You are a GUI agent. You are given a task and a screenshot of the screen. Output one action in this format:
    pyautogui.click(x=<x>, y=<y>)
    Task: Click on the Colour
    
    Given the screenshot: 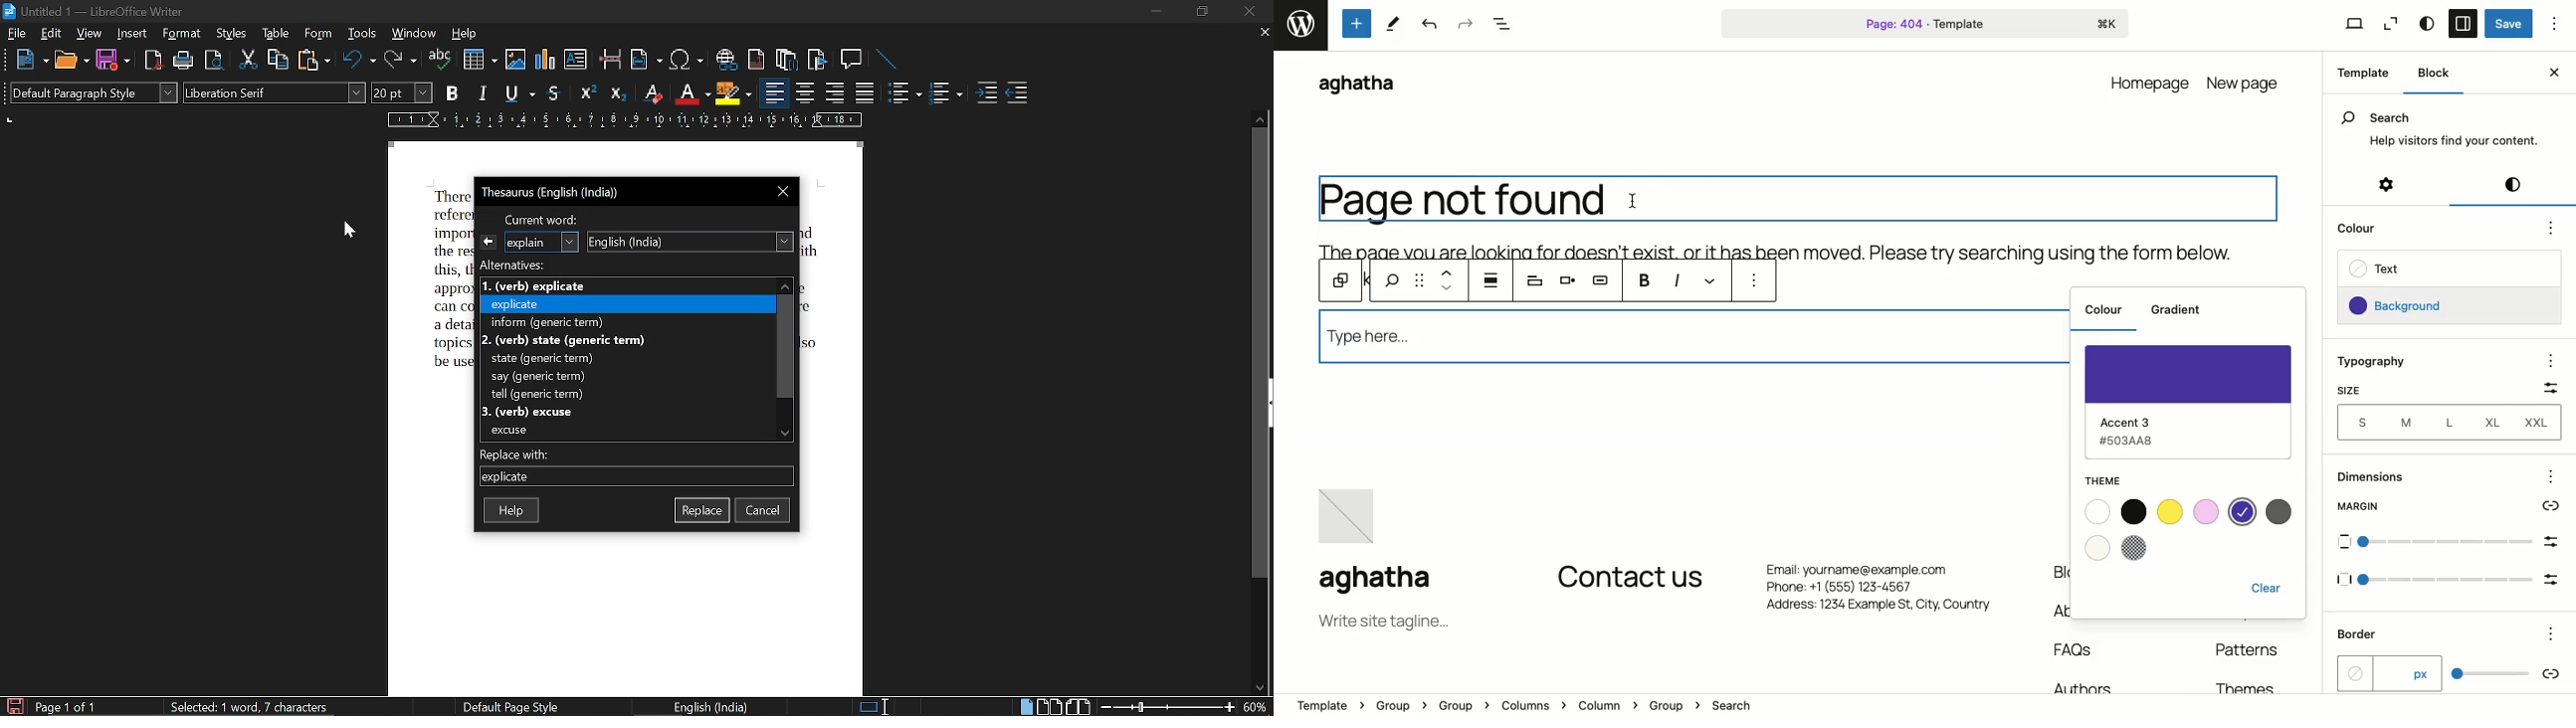 What is the action you would take?
    pyautogui.click(x=2104, y=312)
    